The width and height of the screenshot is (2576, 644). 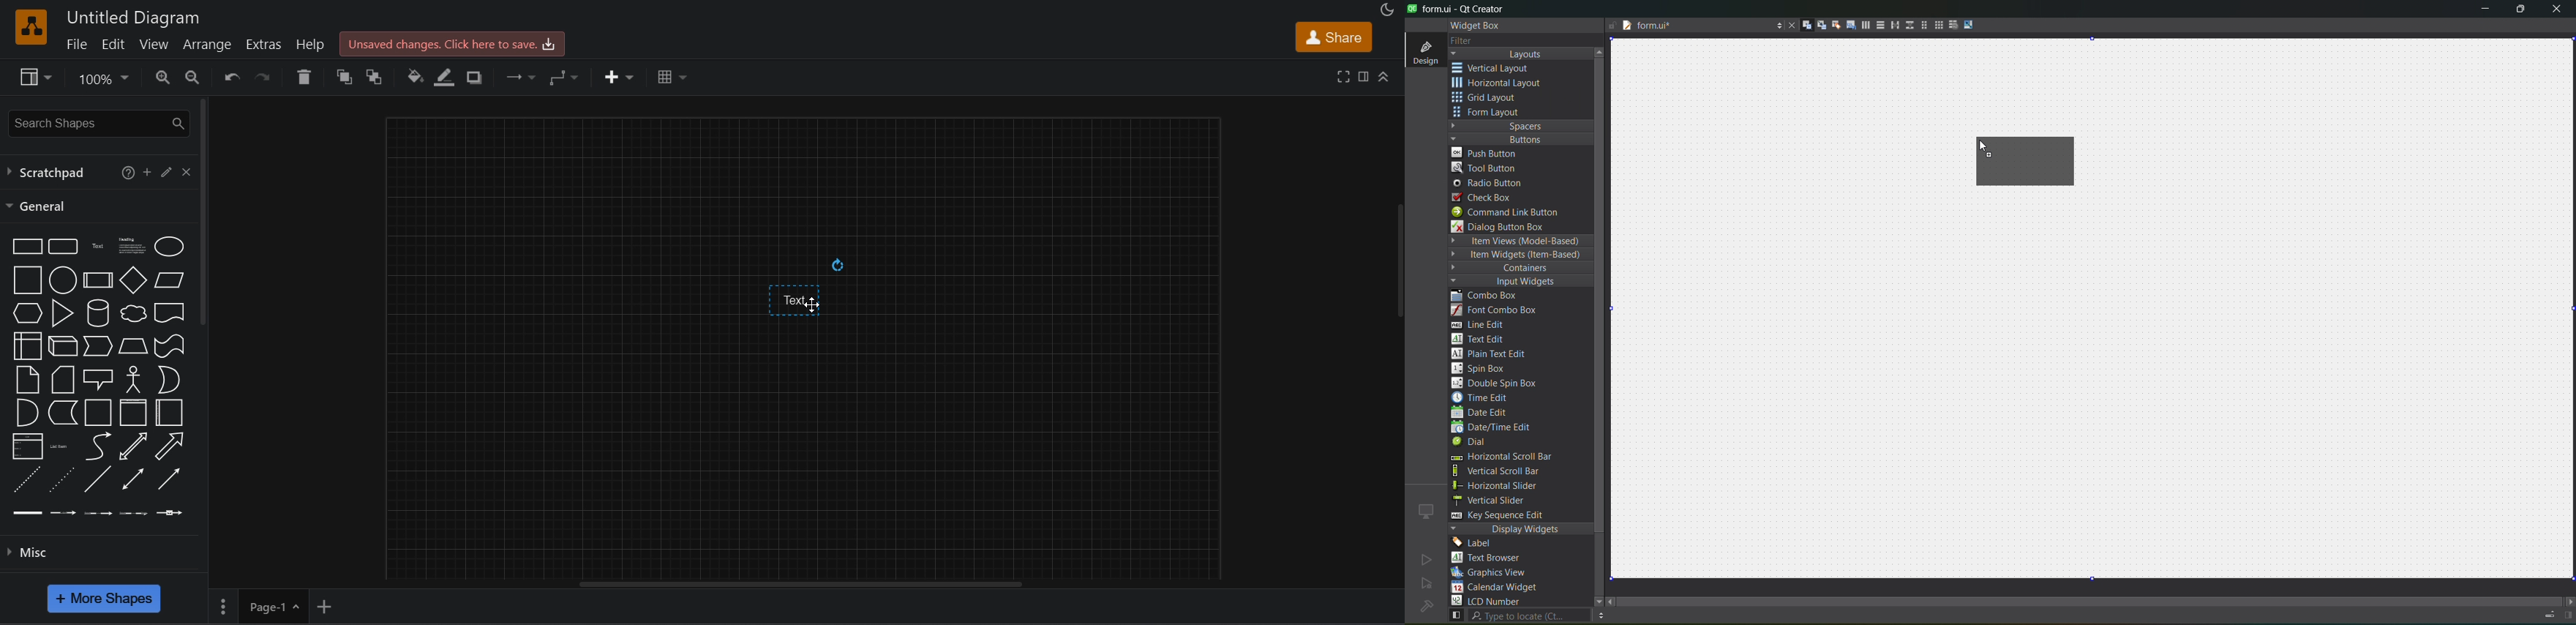 What do you see at coordinates (265, 45) in the screenshot?
I see `extras` at bounding box center [265, 45].